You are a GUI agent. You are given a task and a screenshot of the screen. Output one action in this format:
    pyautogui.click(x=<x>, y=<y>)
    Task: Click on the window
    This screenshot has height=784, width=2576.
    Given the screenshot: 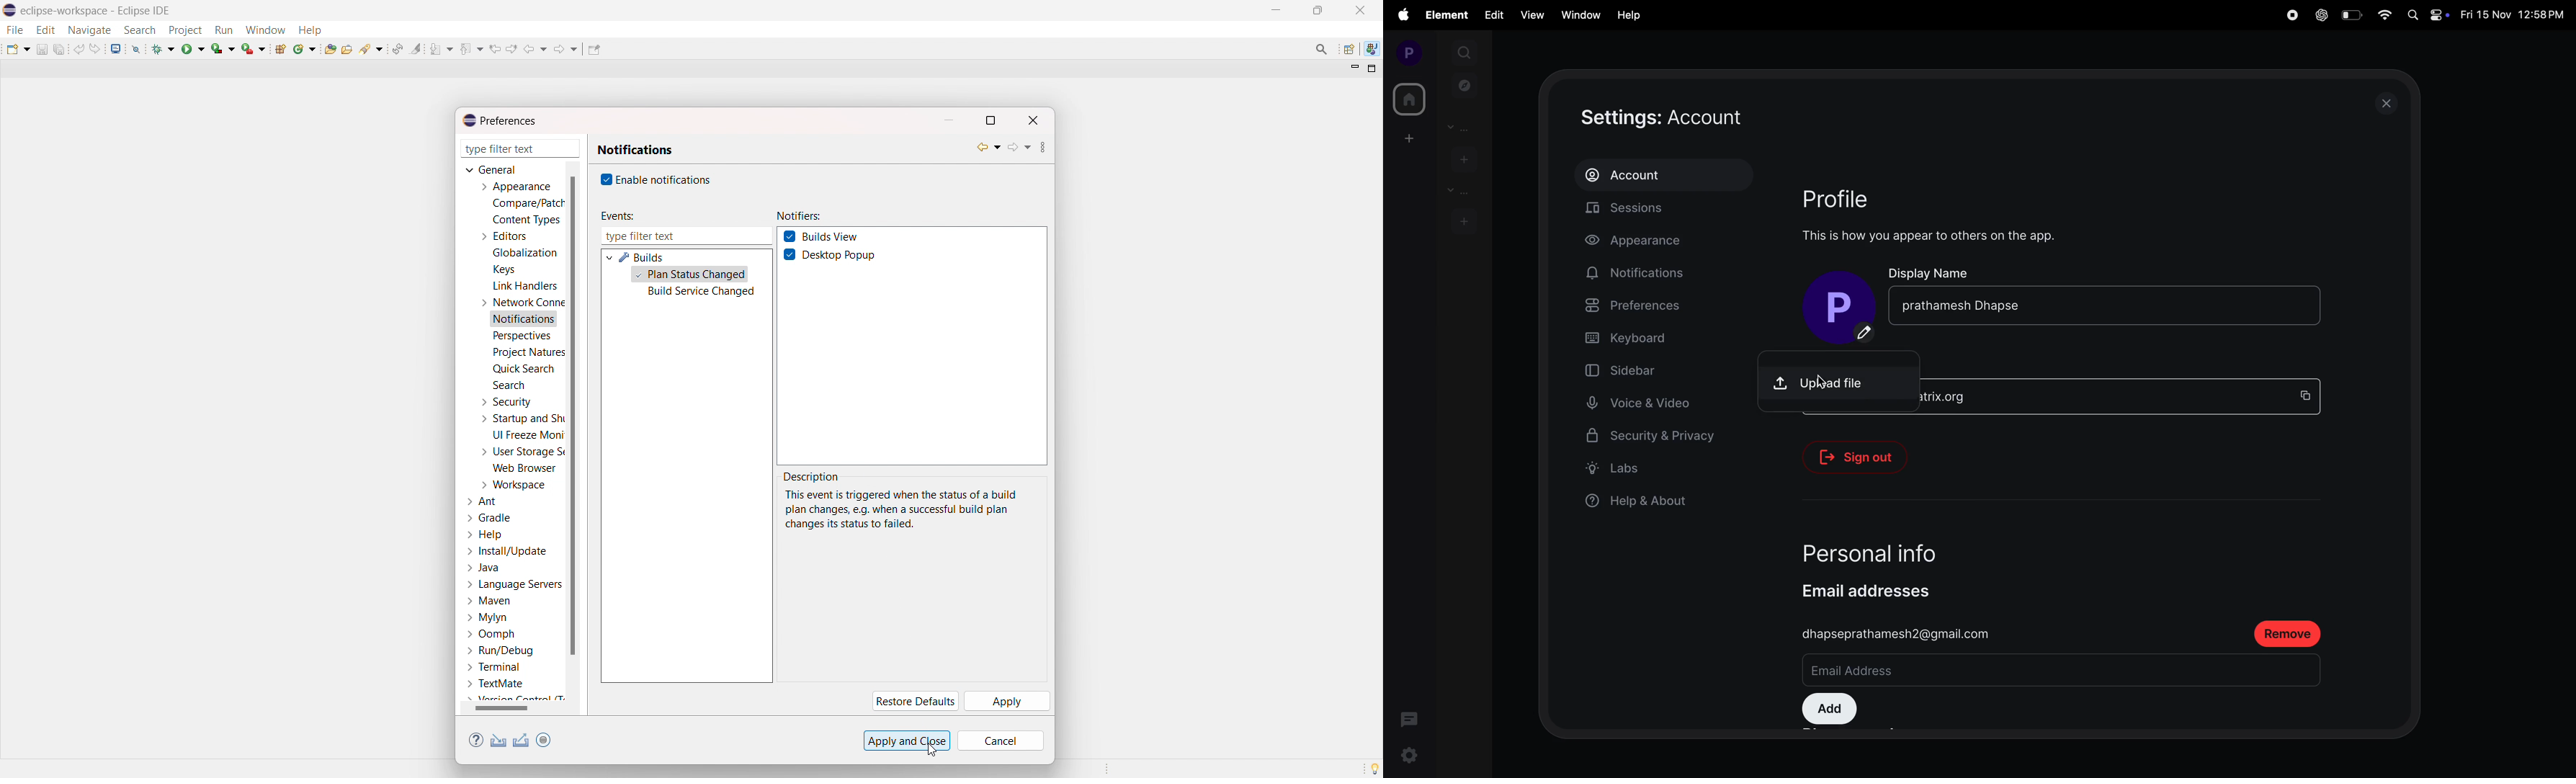 What is the action you would take?
    pyautogui.click(x=1579, y=13)
    